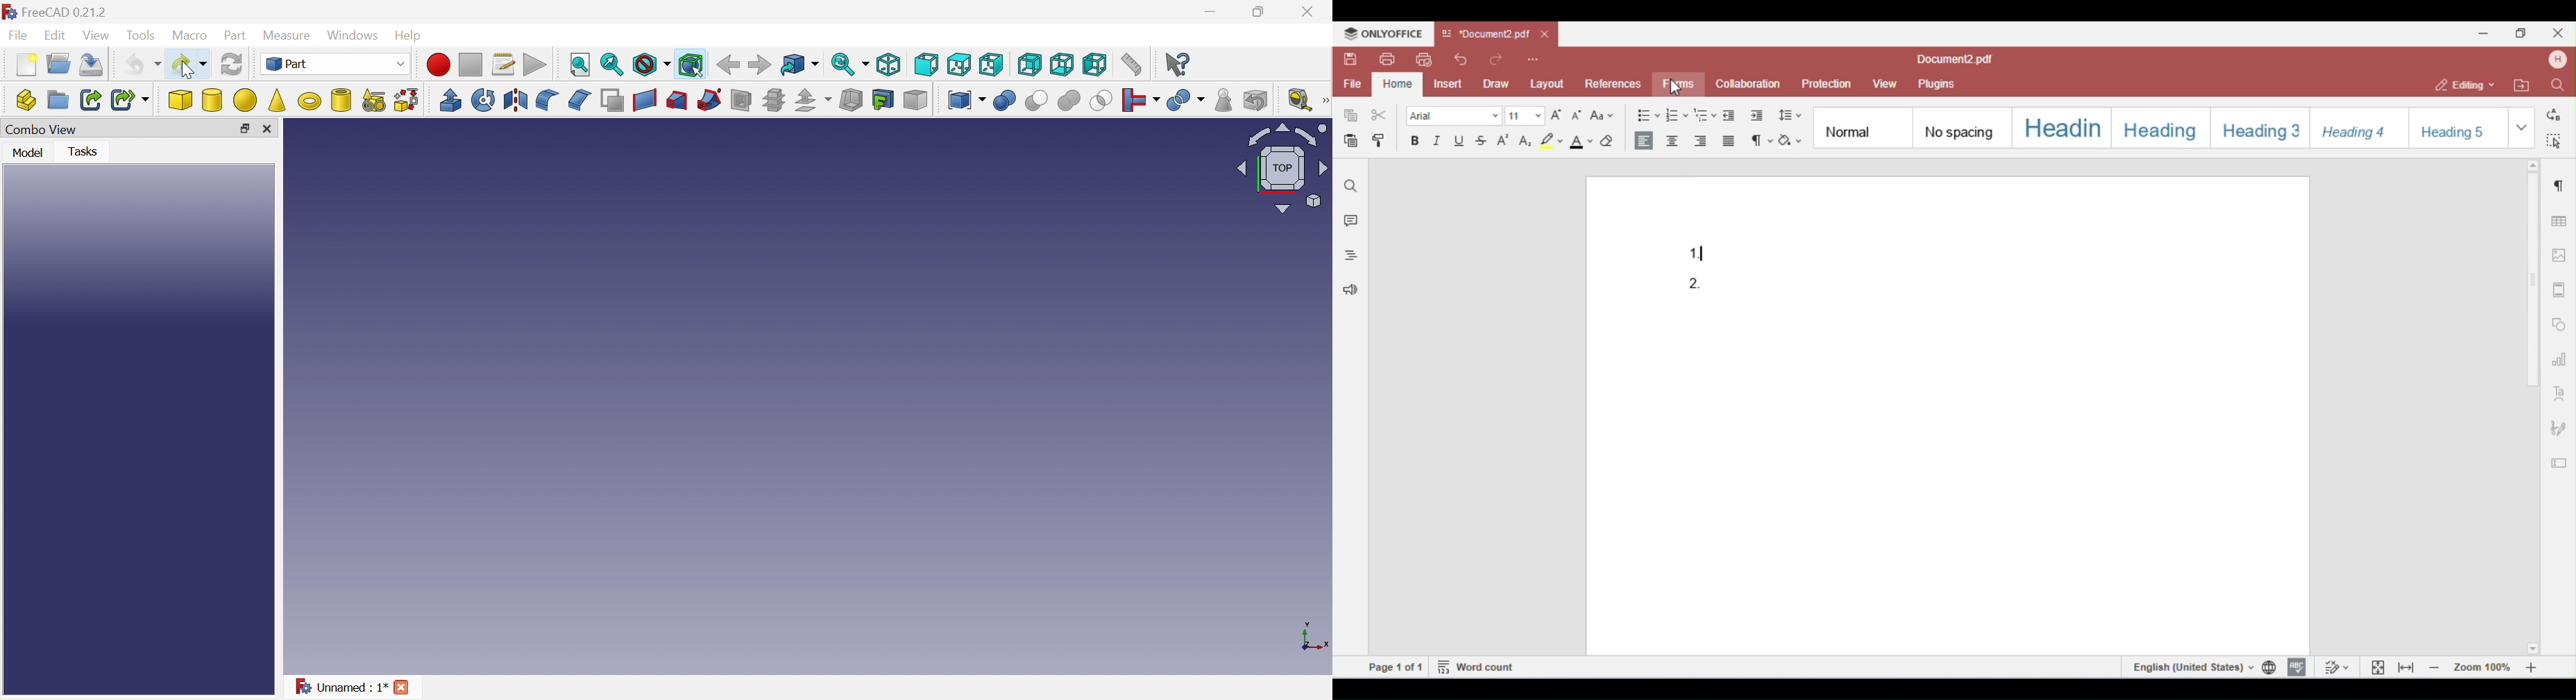  What do you see at coordinates (237, 35) in the screenshot?
I see `Part` at bounding box center [237, 35].